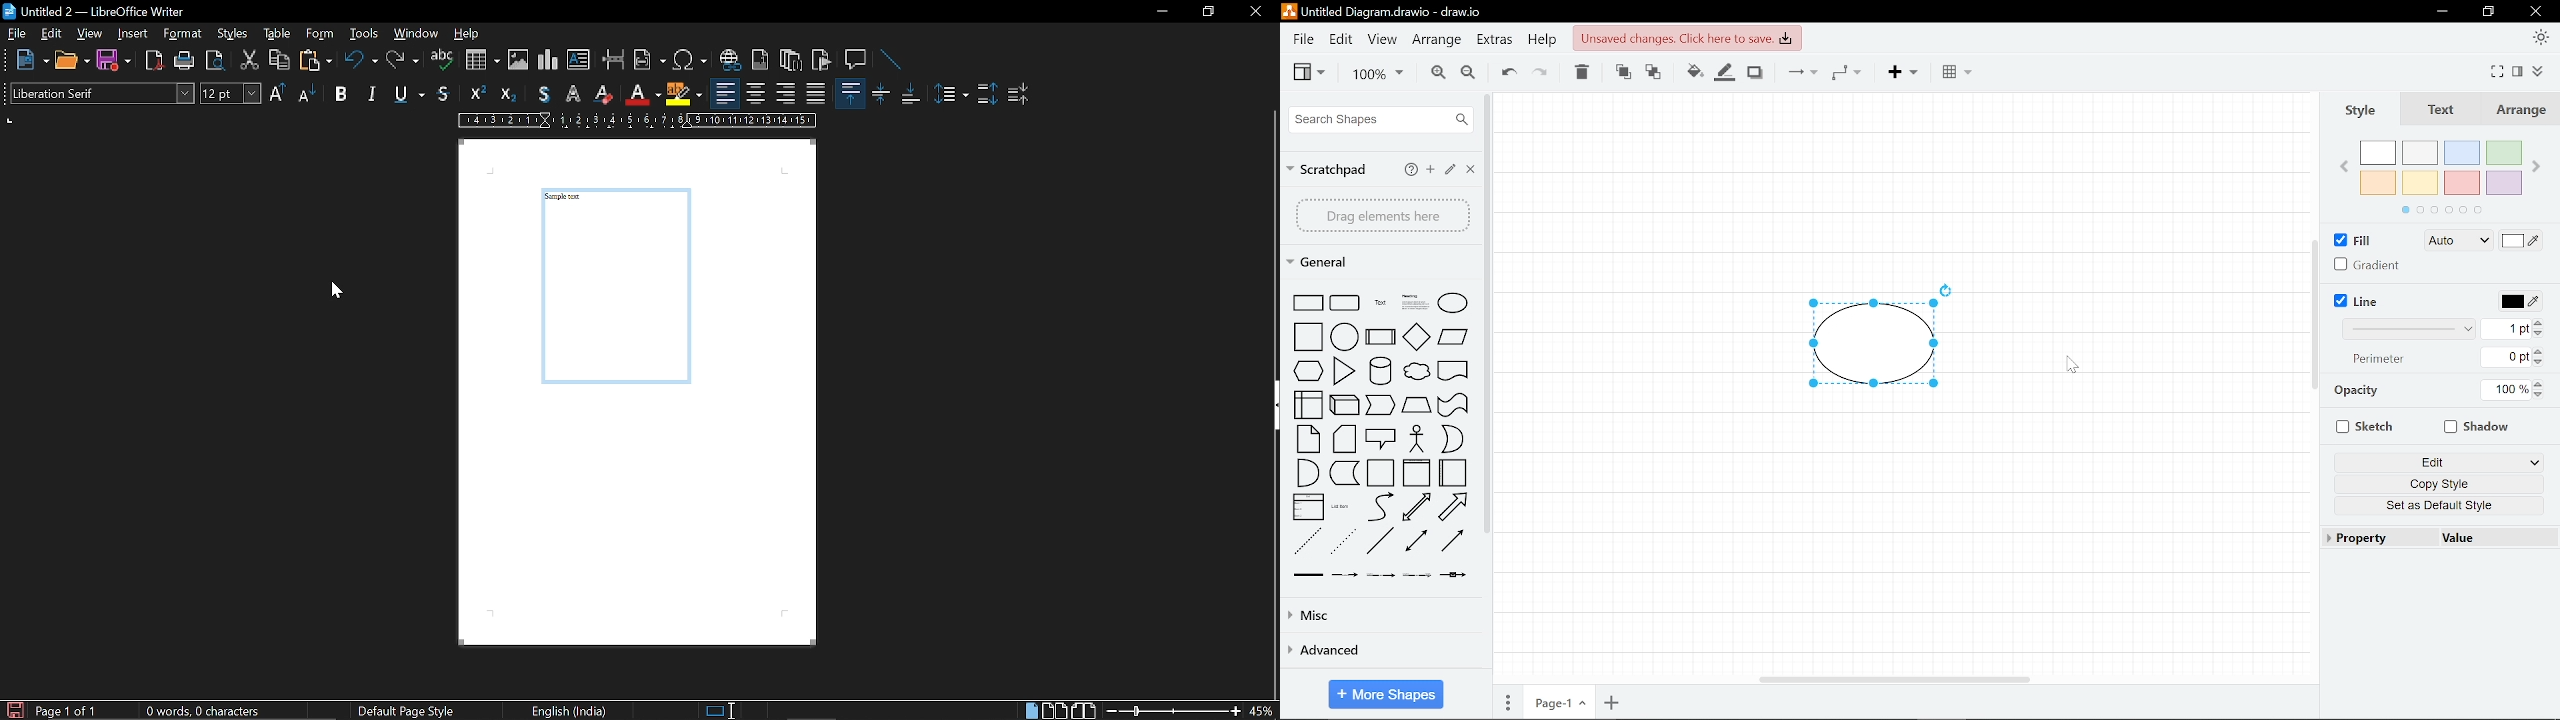  I want to click on Close window, so click(2534, 11).